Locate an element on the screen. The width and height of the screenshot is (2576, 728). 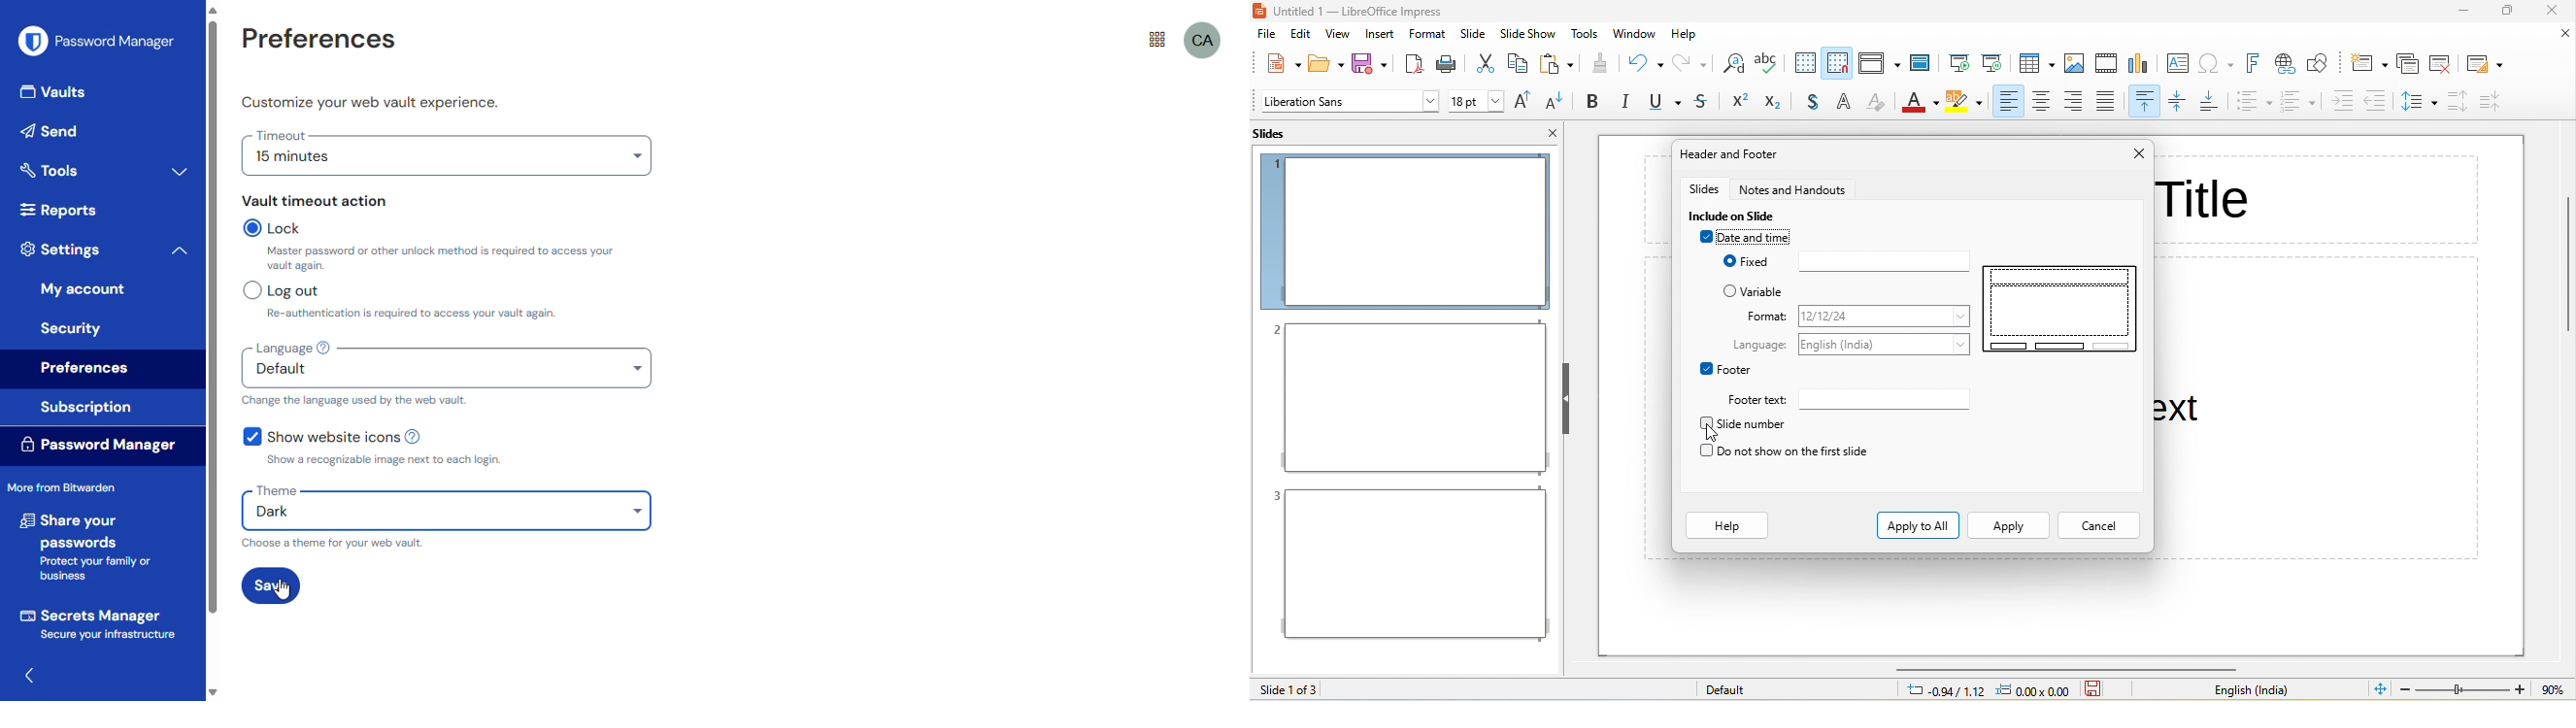
learn more about localization is located at coordinates (324, 348).